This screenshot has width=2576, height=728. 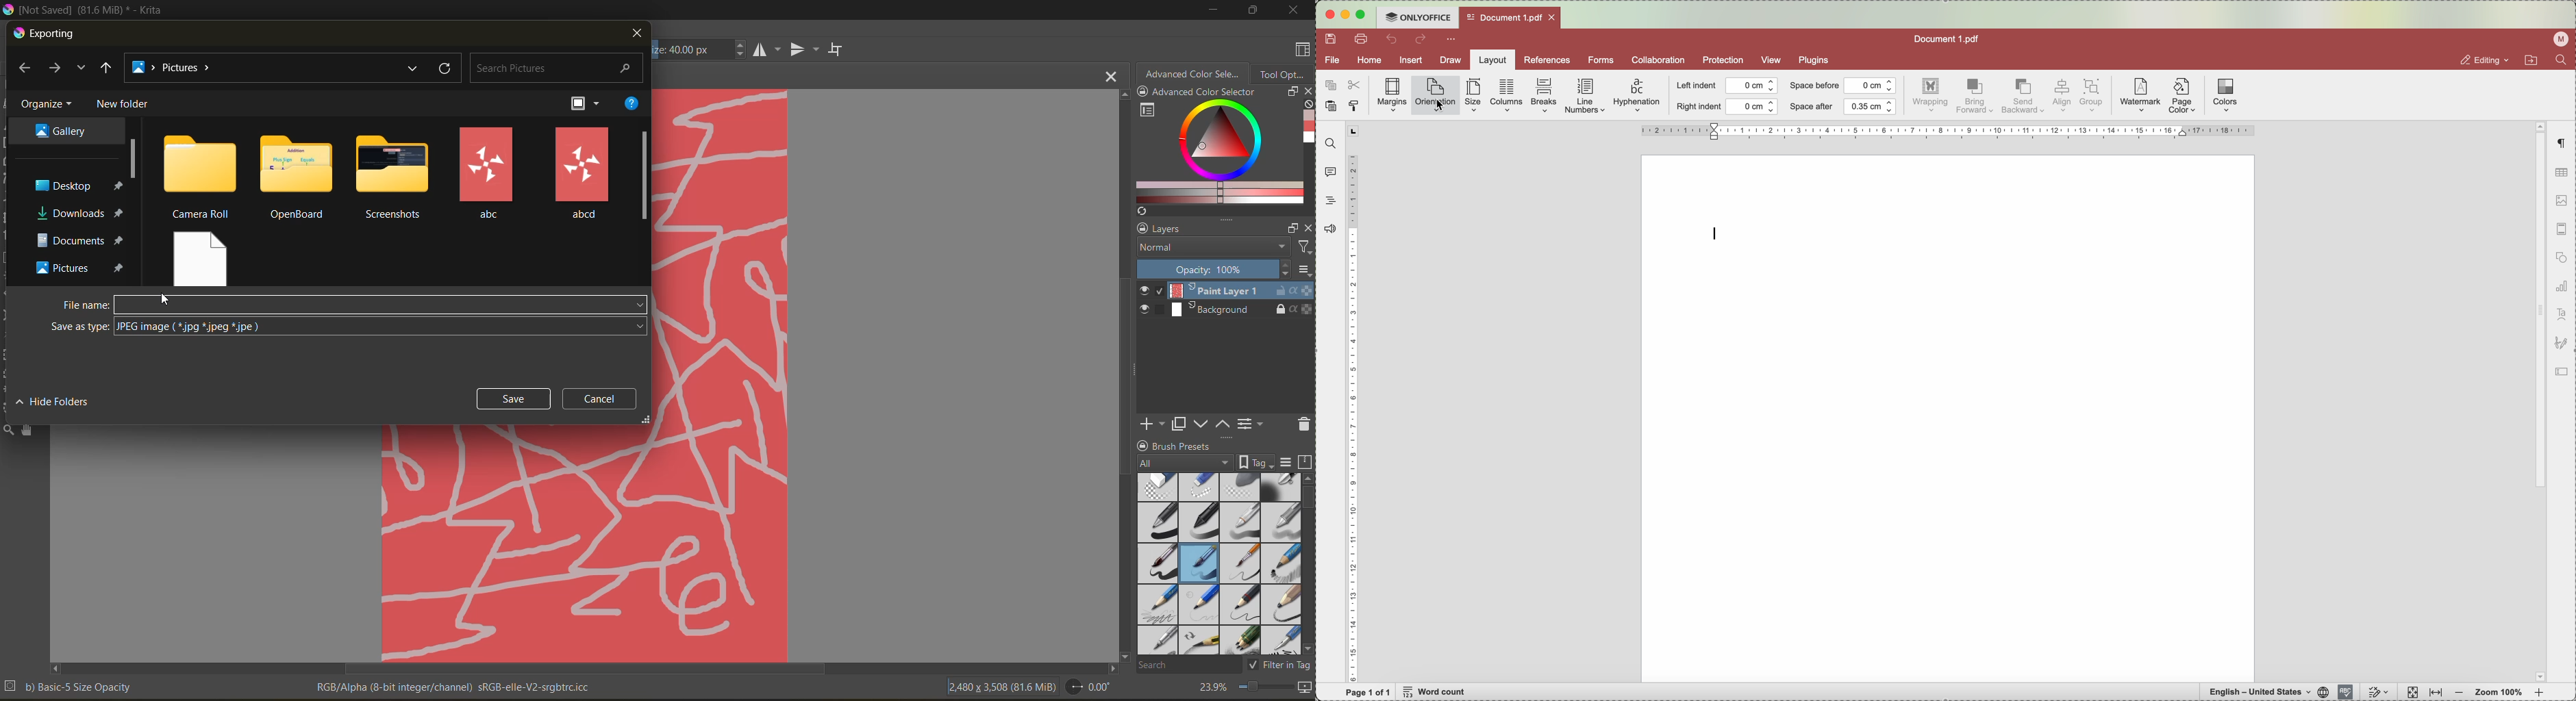 I want to click on draw, so click(x=1447, y=60).